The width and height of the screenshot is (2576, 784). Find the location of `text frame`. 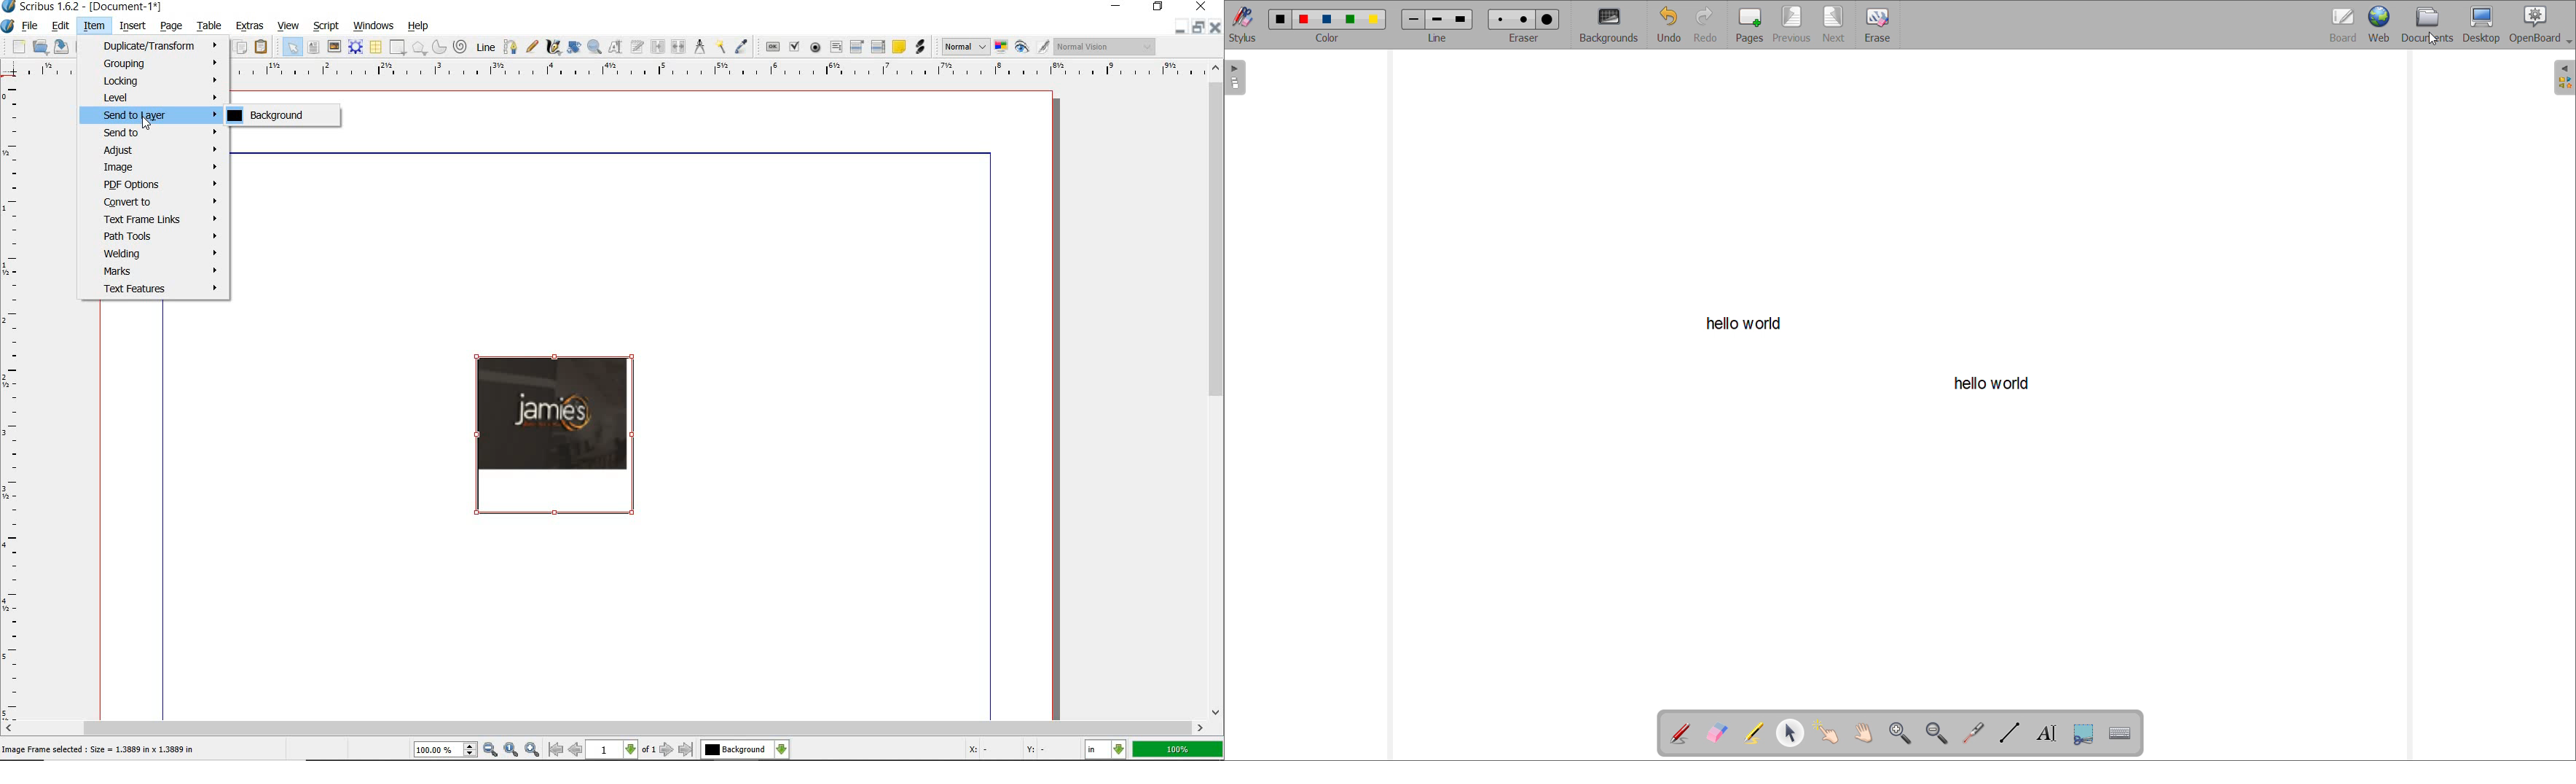

text frame is located at coordinates (312, 48).